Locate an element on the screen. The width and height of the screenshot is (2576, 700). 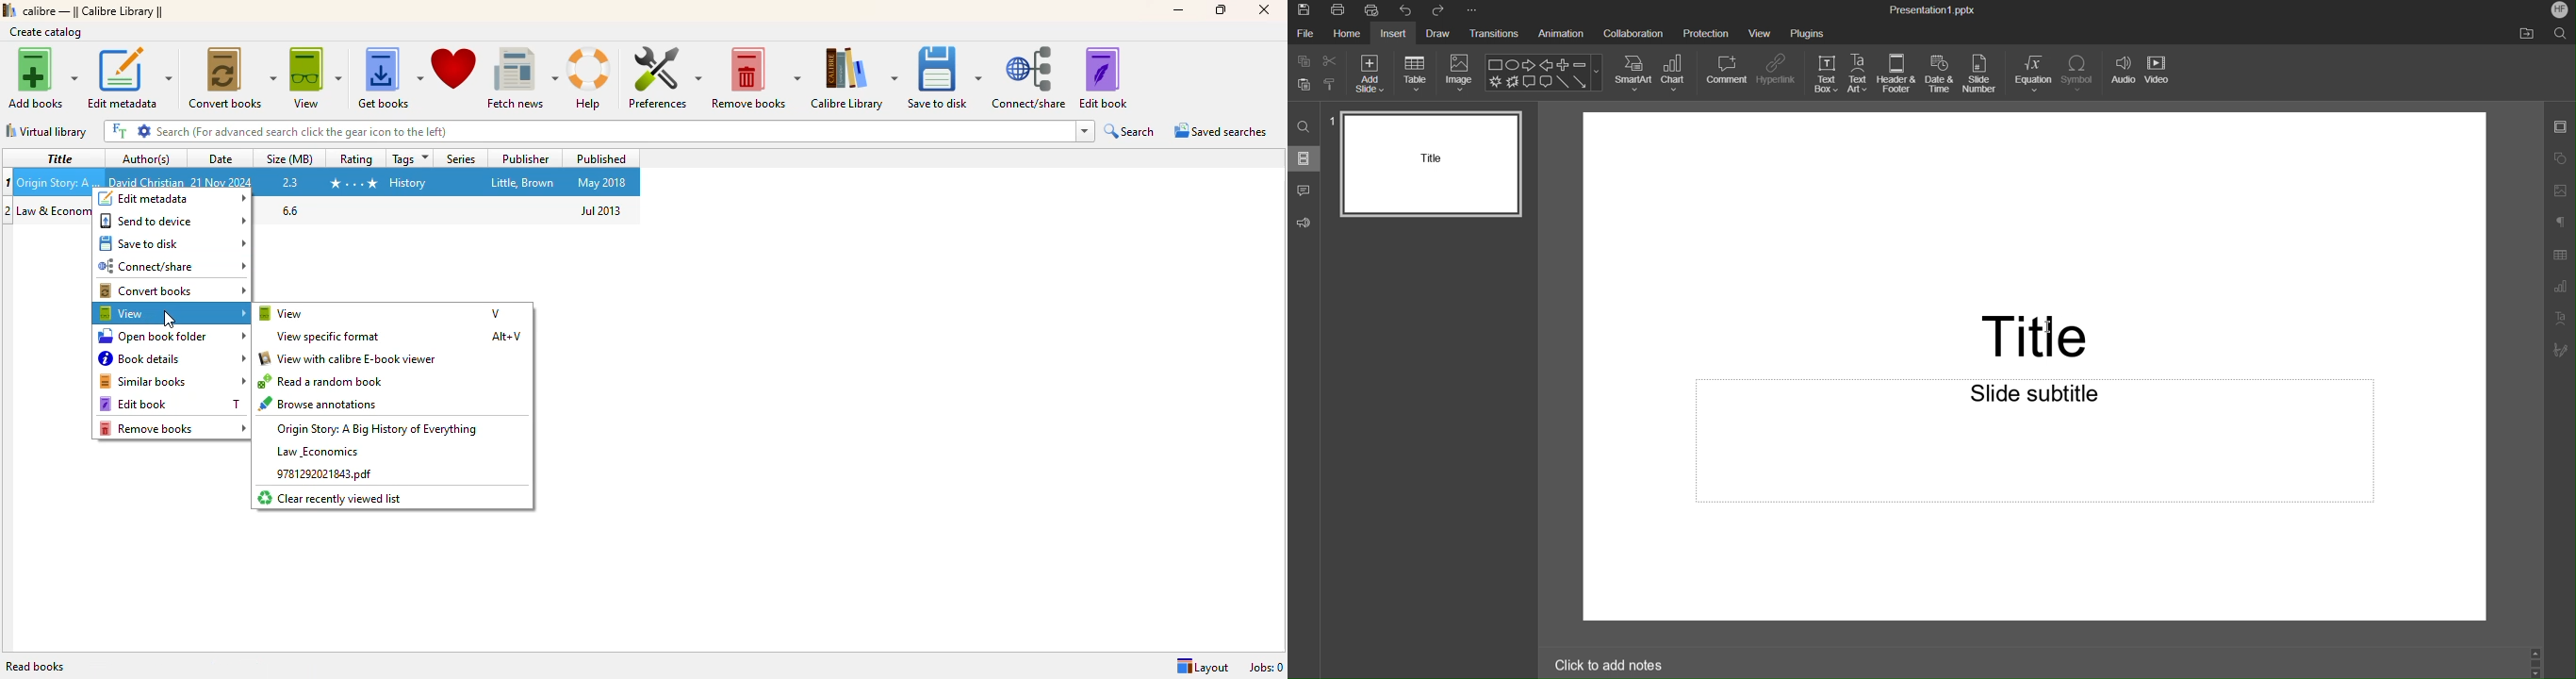
Quick Print is located at coordinates (1374, 11).